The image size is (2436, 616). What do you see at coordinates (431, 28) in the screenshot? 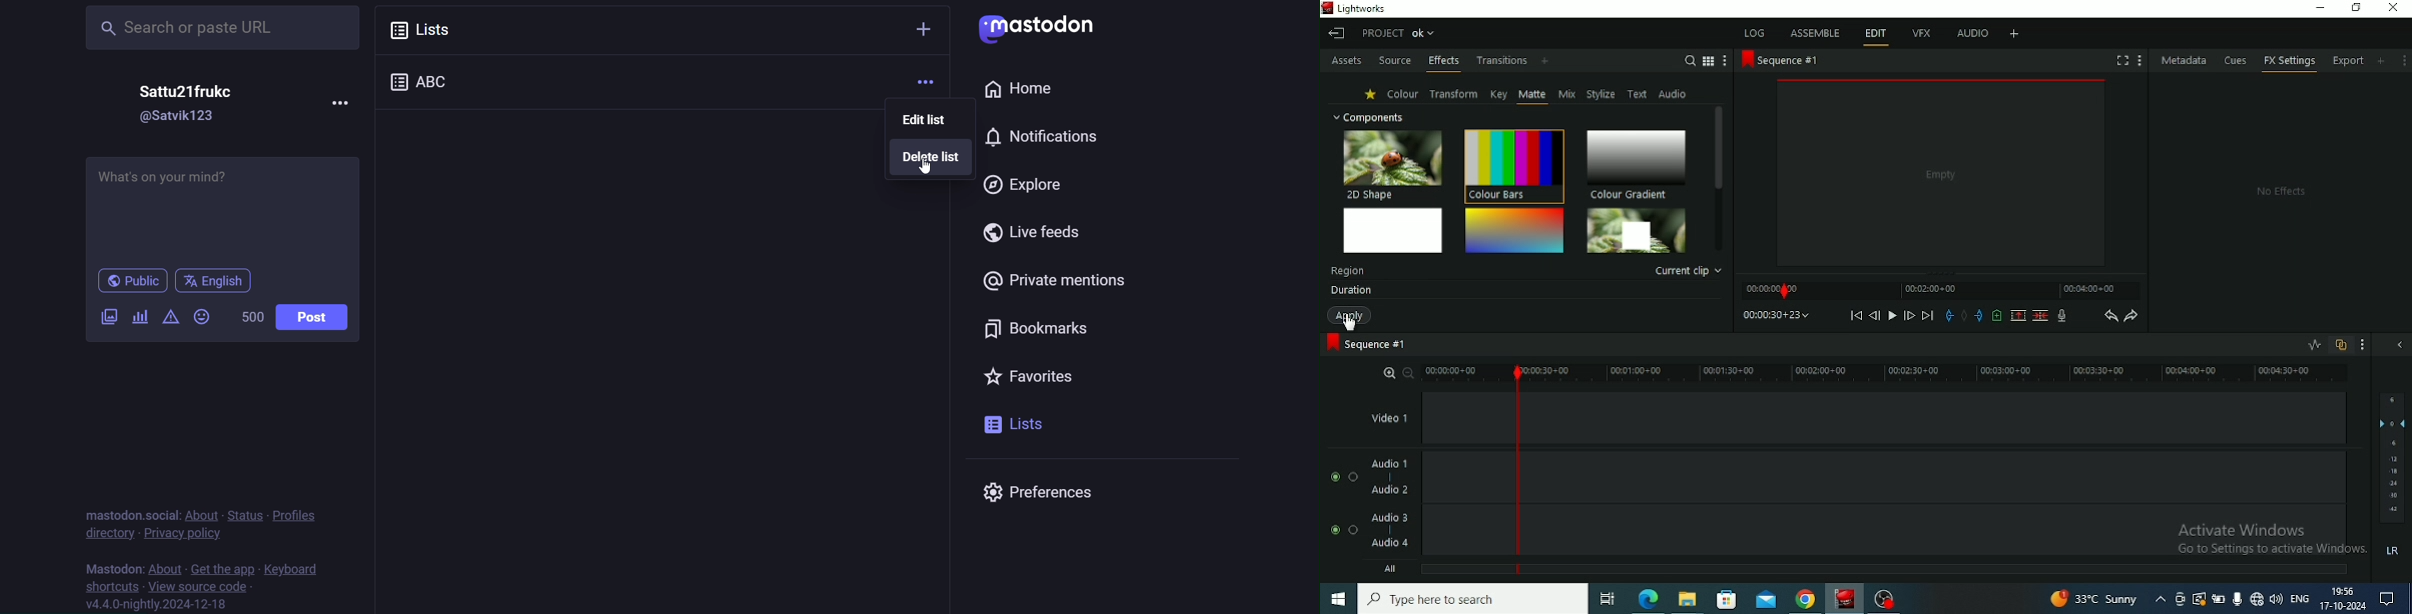
I see `list` at bounding box center [431, 28].